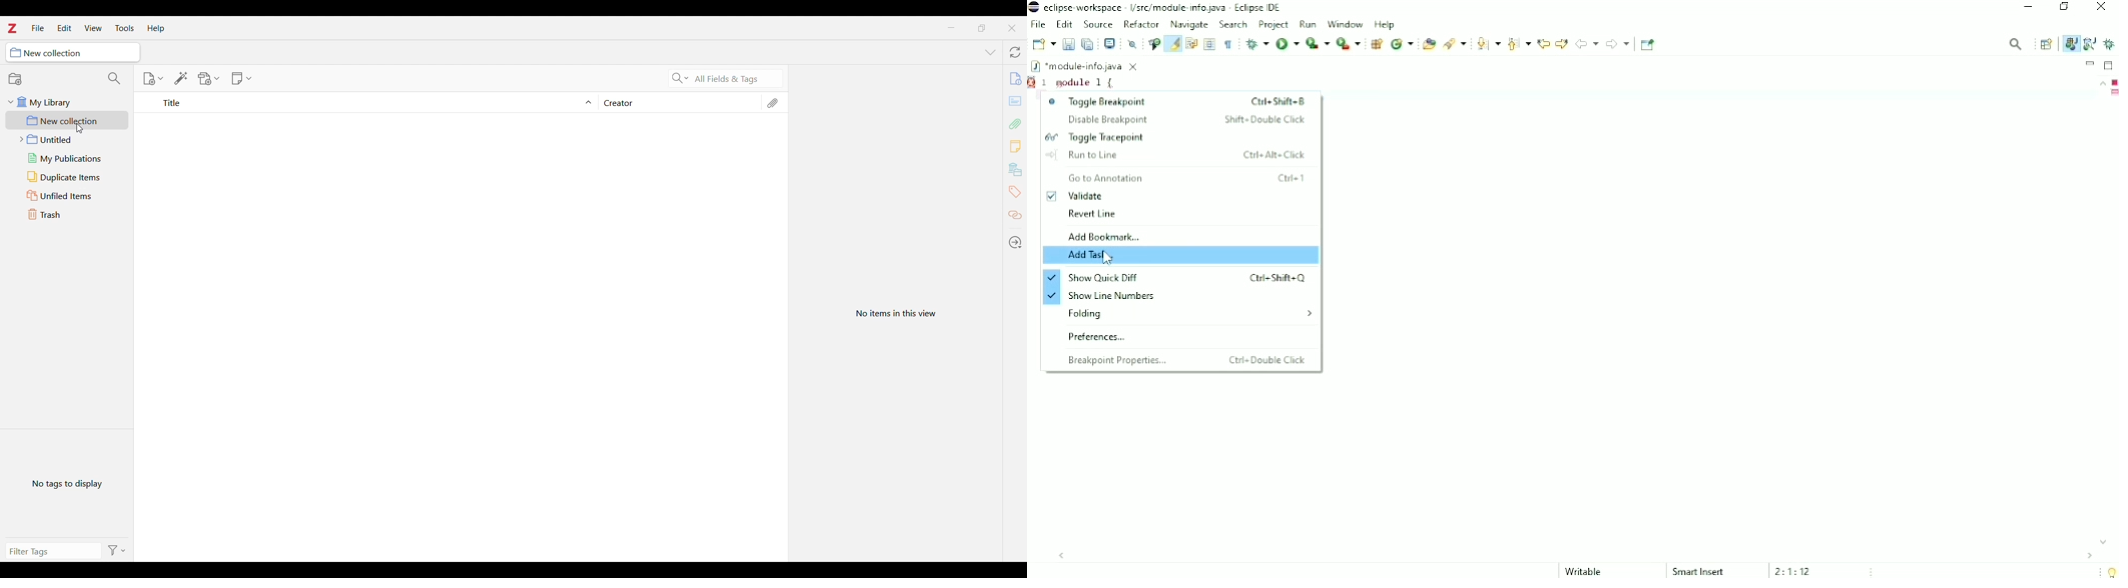 Image resolution: width=2128 pixels, height=588 pixels. I want to click on Window, so click(1346, 23).